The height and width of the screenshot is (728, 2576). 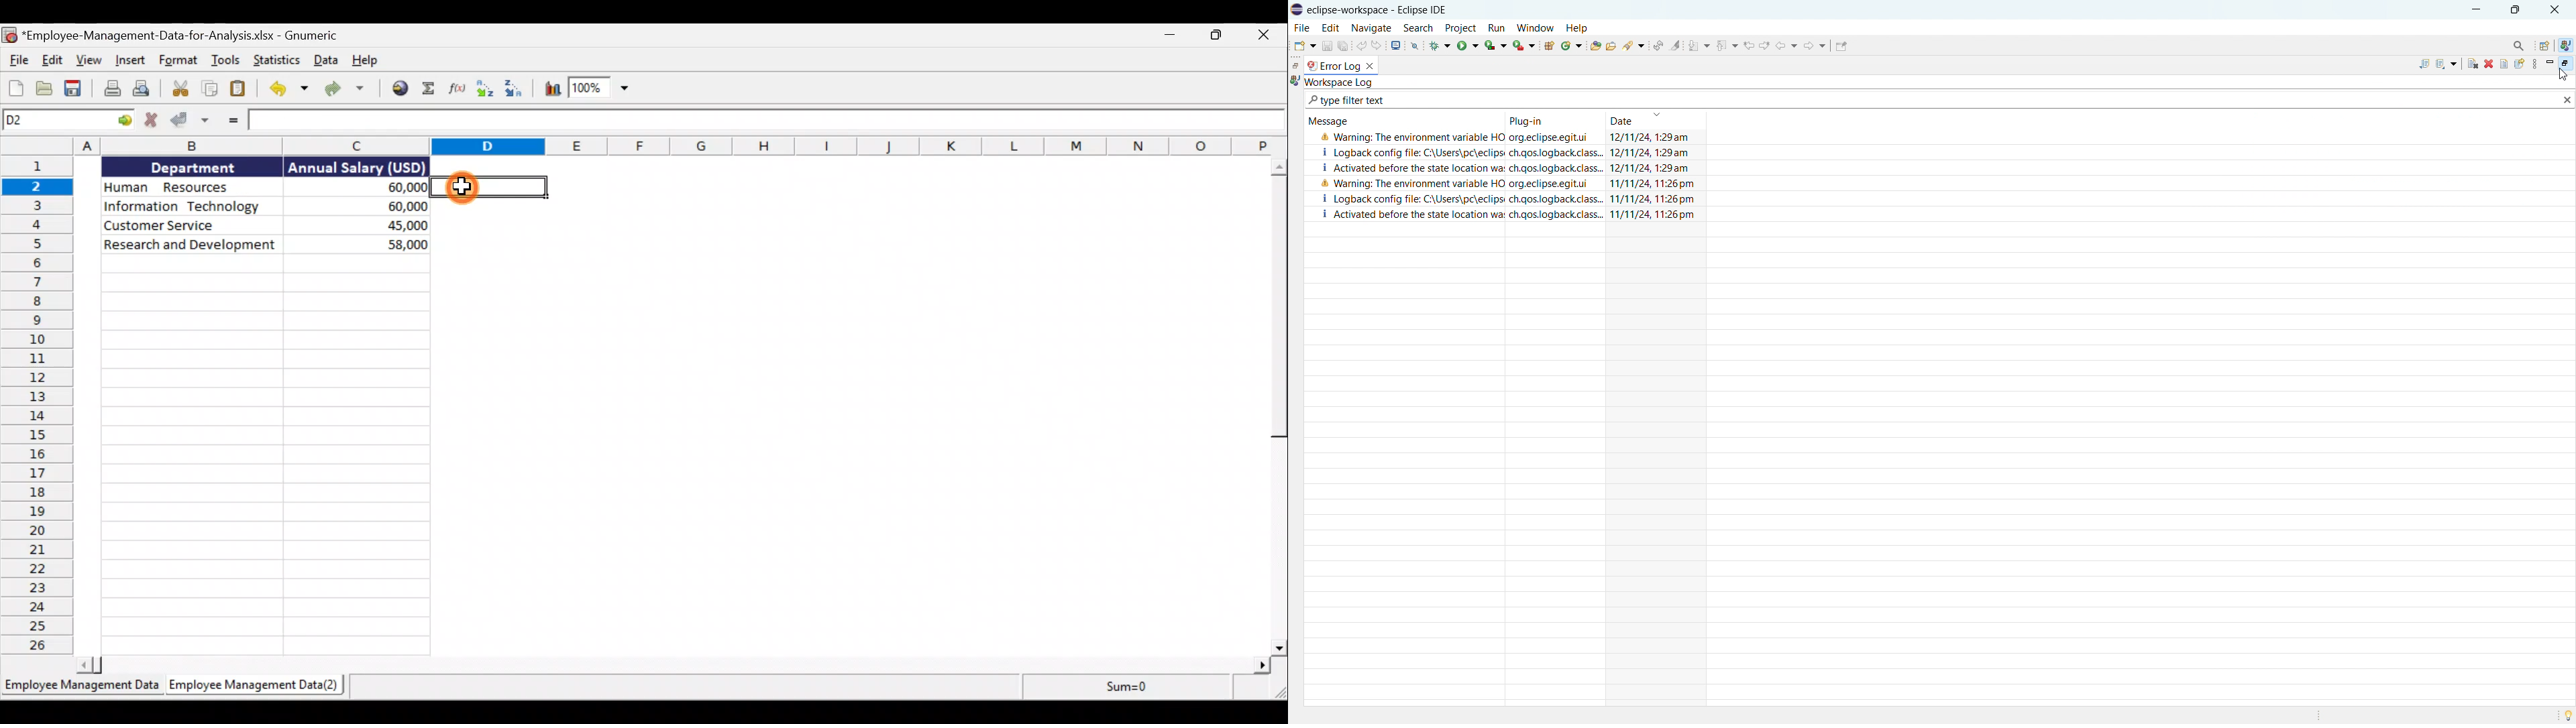 What do you see at coordinates (1500, 27) in the screenshot?
I see `run` at bounding box center [1500, 27].